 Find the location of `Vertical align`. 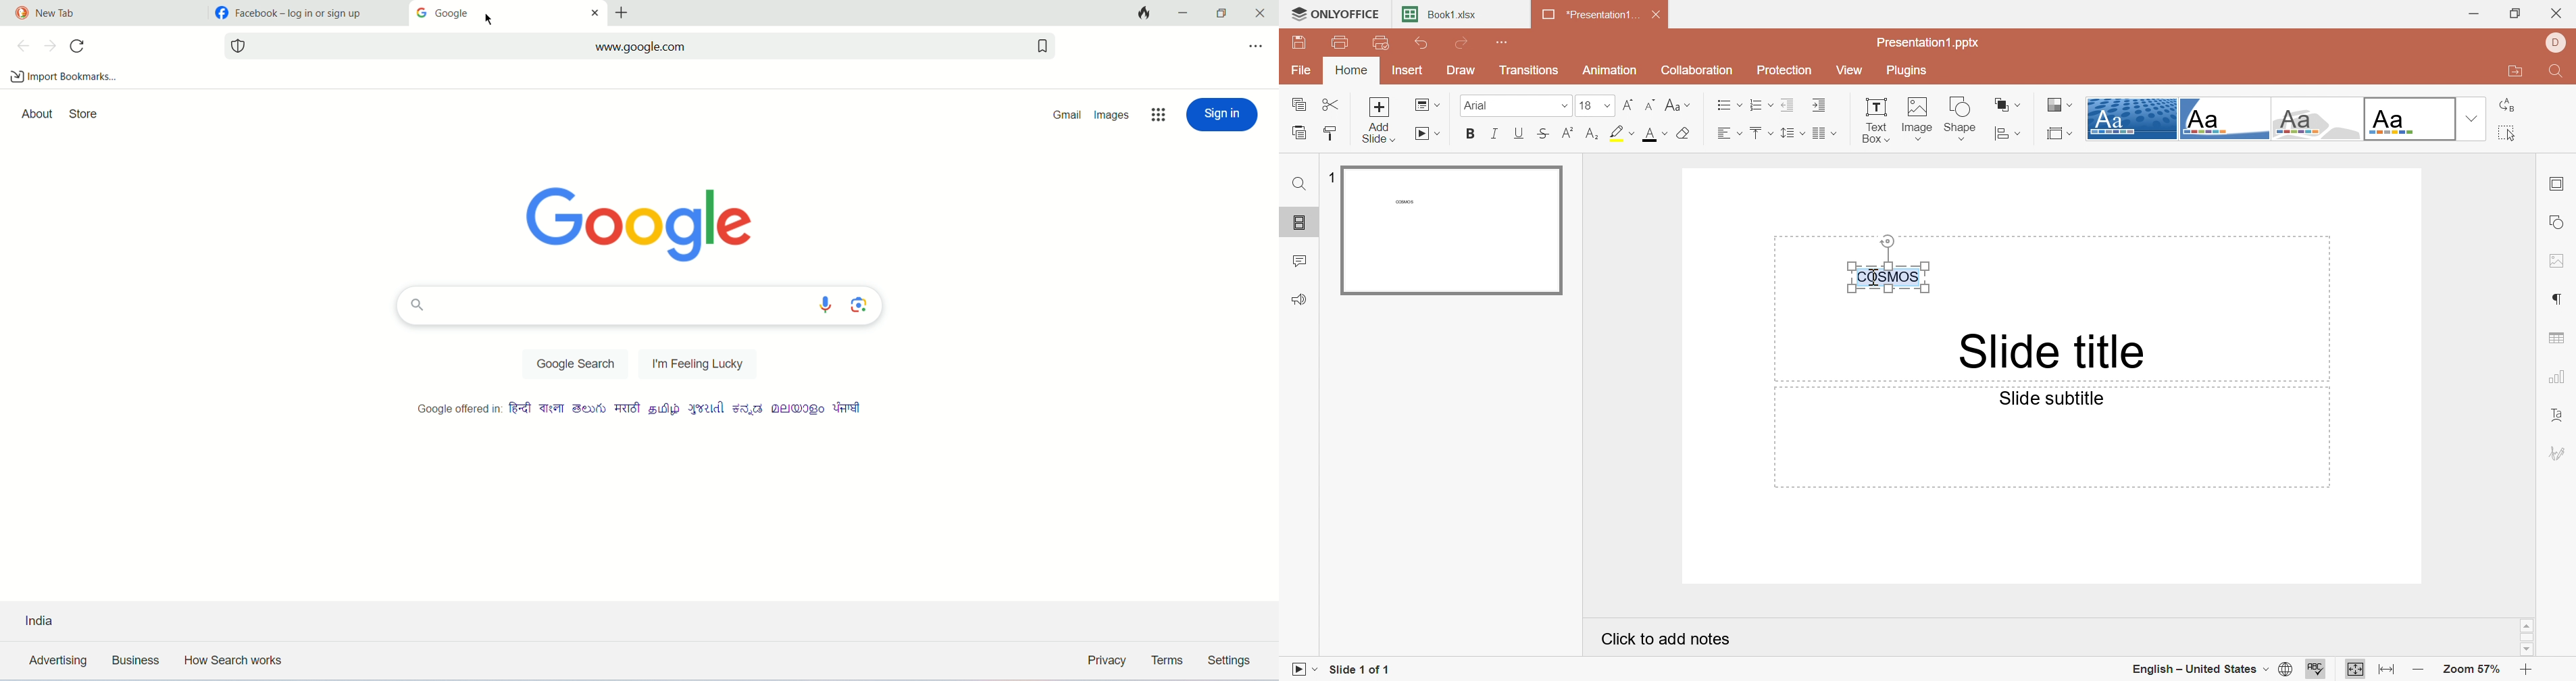

Vertical align is located at coordinates (1759, 132).